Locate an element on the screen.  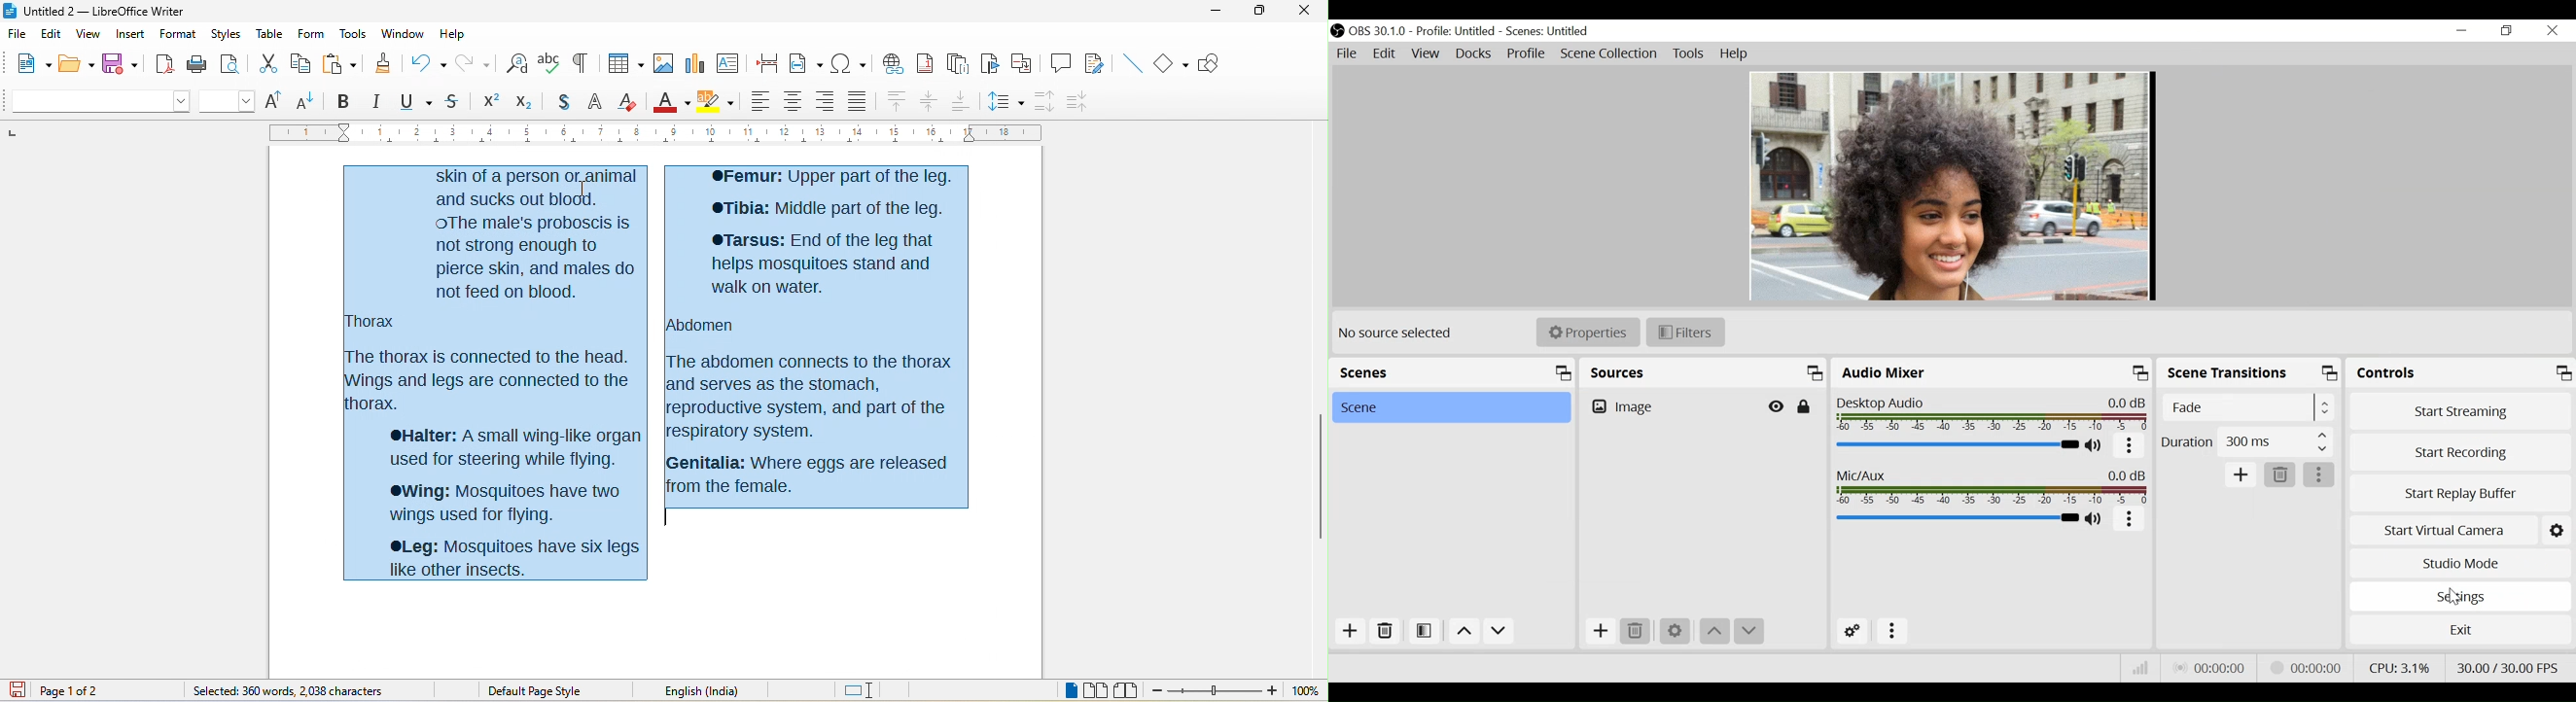
underline is located at coordinates (417, 100).